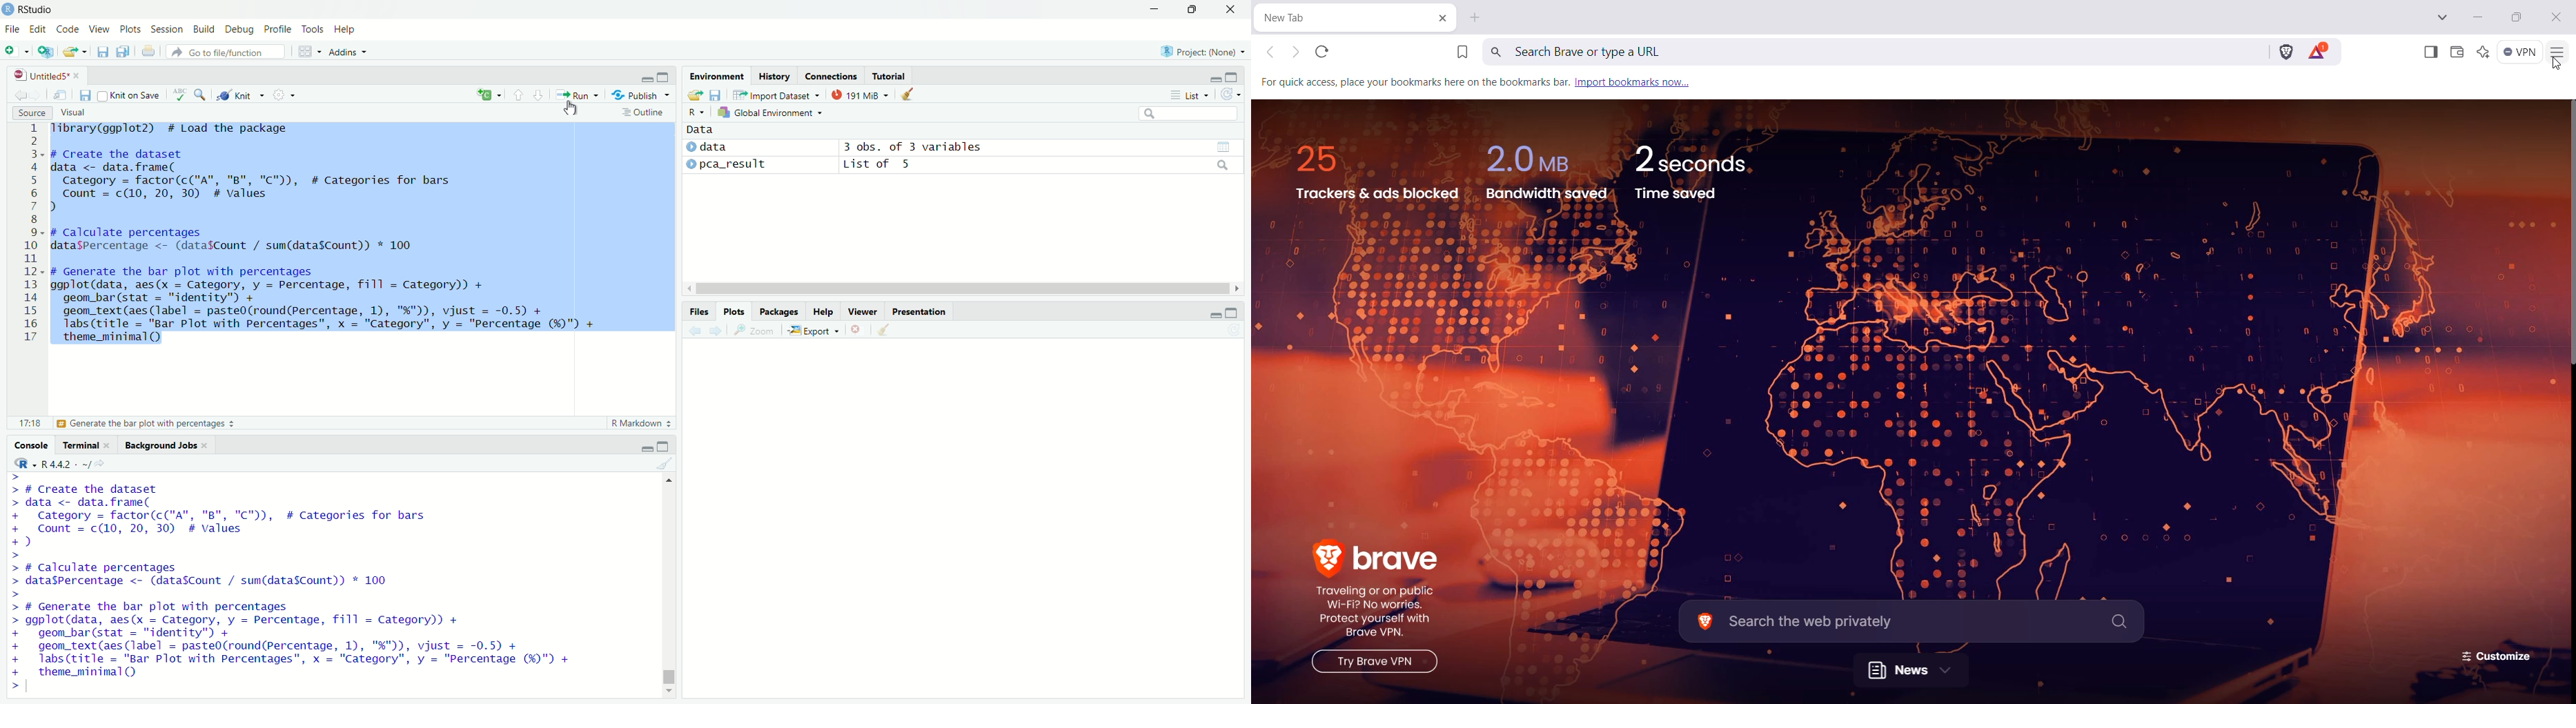 The height and width of the screenshot is (728, 2576). What do you see at coordinates (814, 329) in the screenshot?
I see `export` at bounding box center [814, 329].